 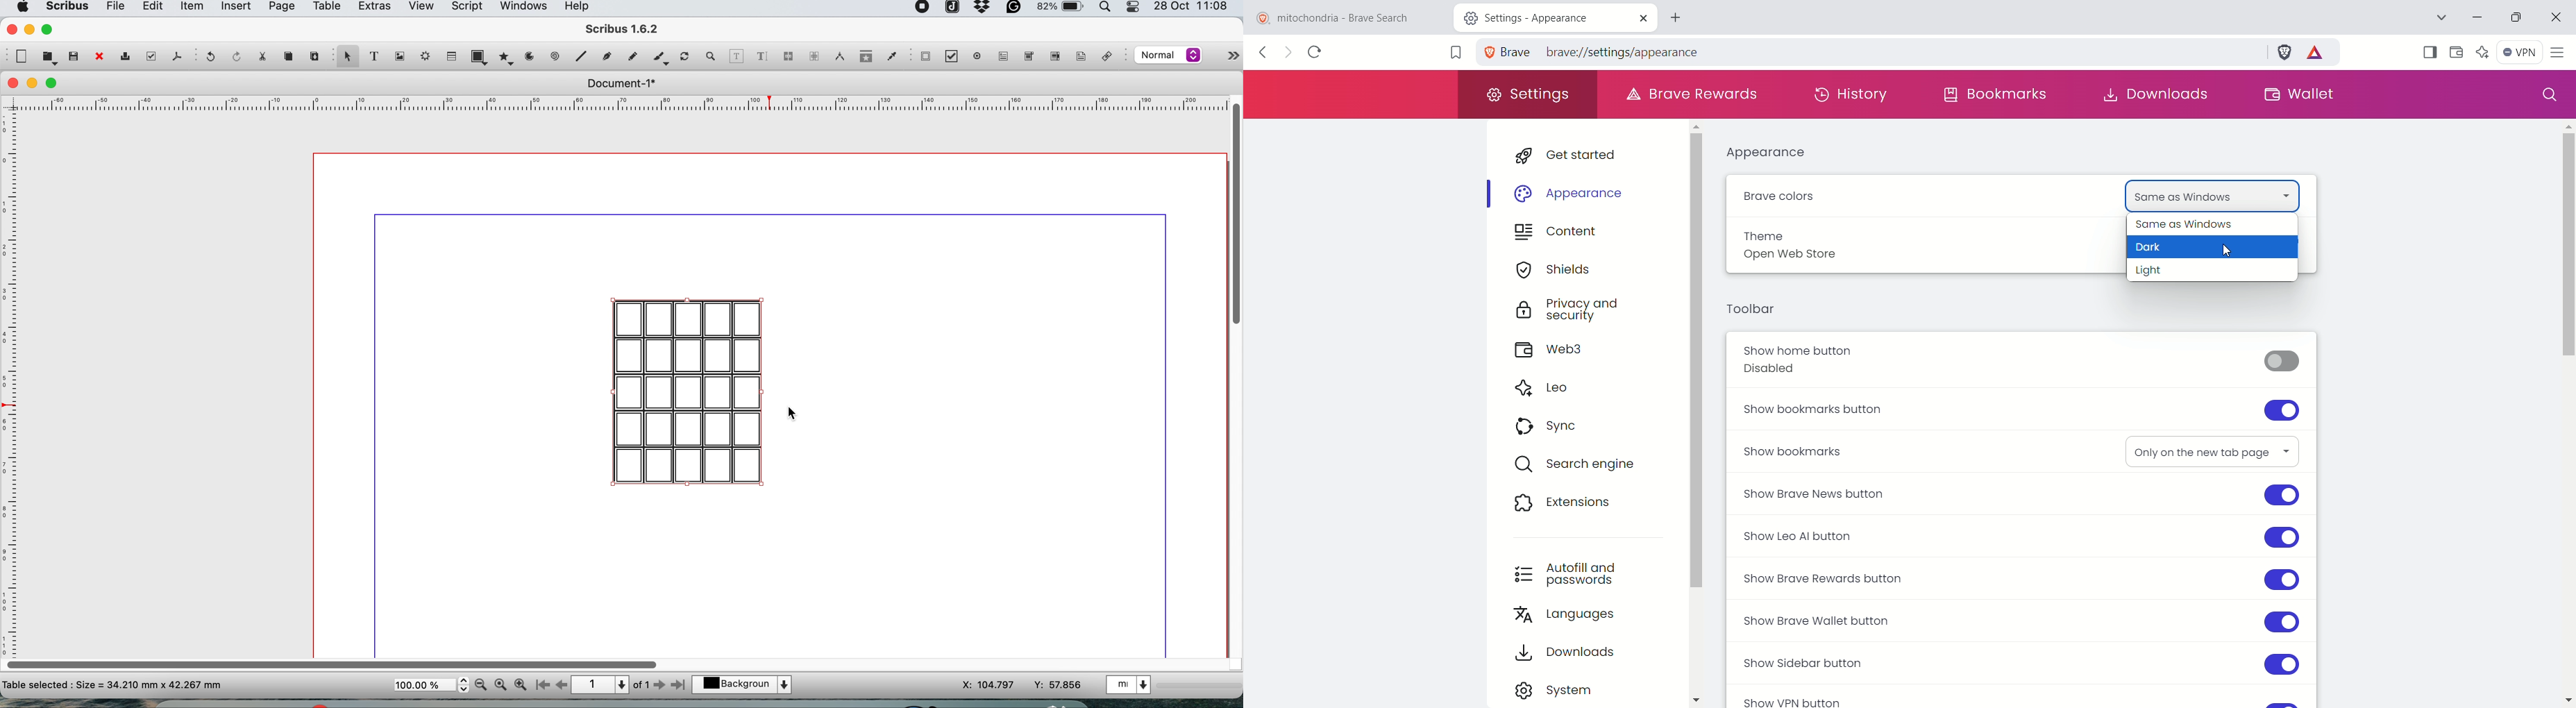 I want to click on pdf combo box, so click(x=1027, y=59).